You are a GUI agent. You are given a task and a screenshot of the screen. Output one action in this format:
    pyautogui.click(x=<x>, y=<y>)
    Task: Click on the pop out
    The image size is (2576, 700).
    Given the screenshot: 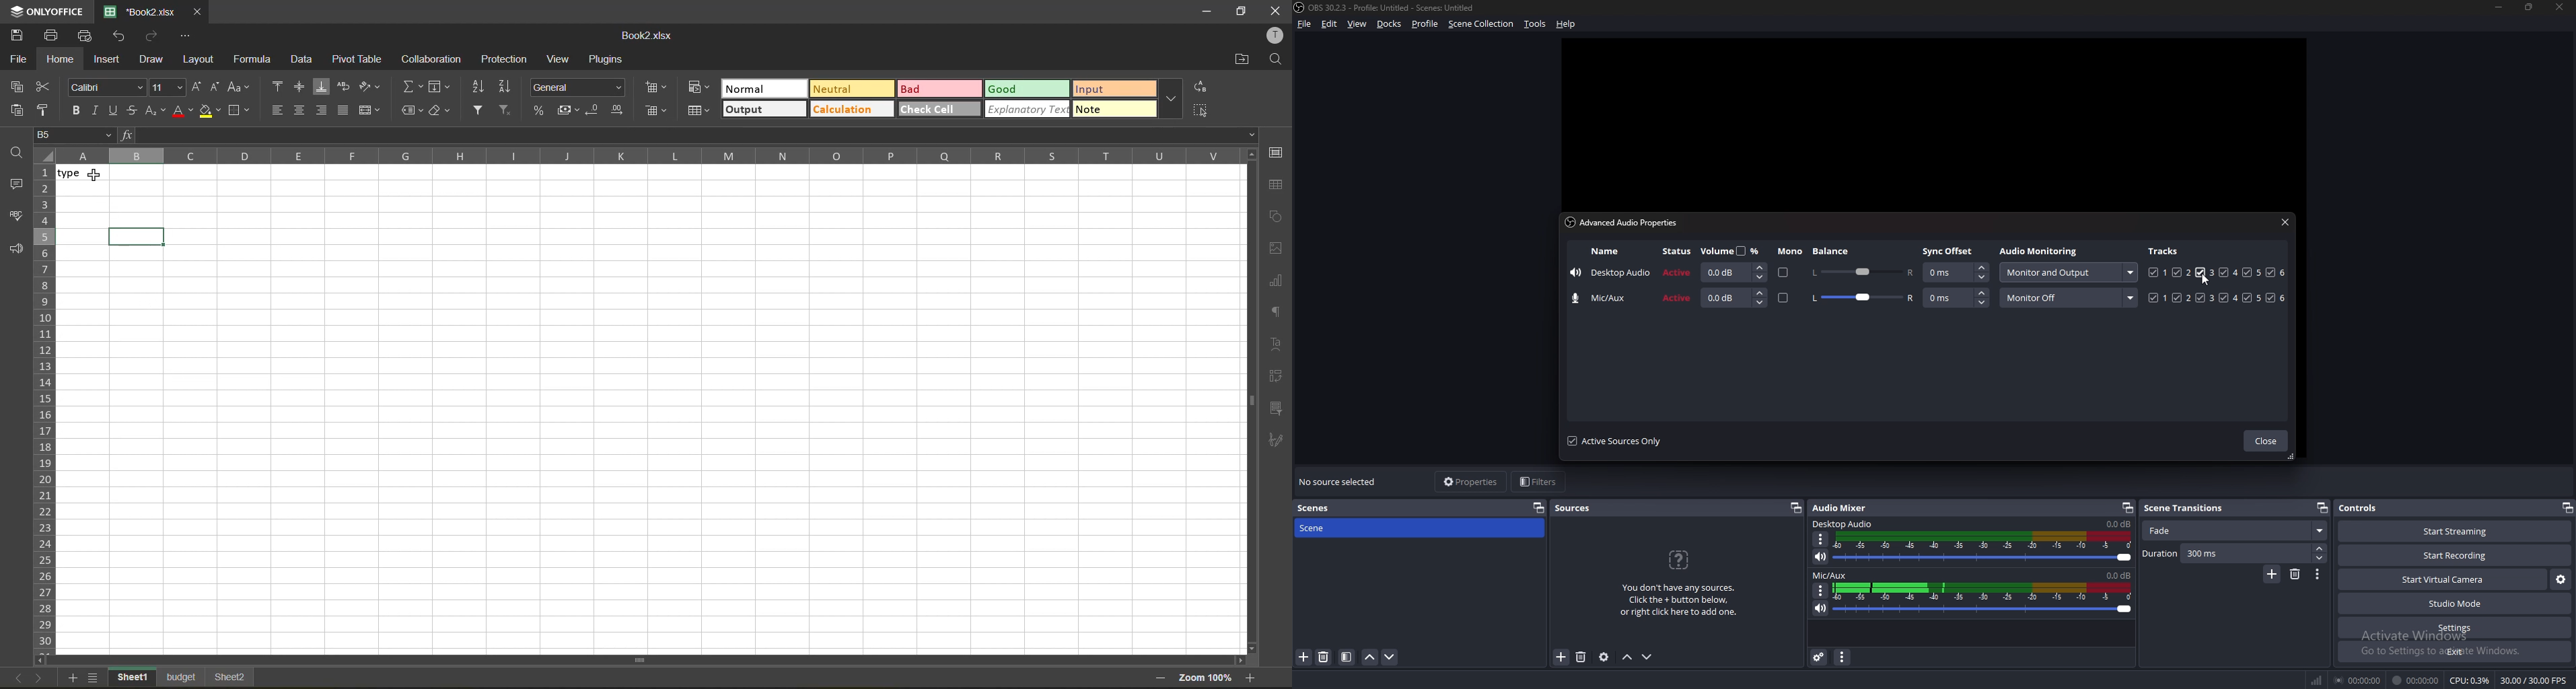 What is the action you would take?
    pyautogui.click(x=2128, y=507)
    